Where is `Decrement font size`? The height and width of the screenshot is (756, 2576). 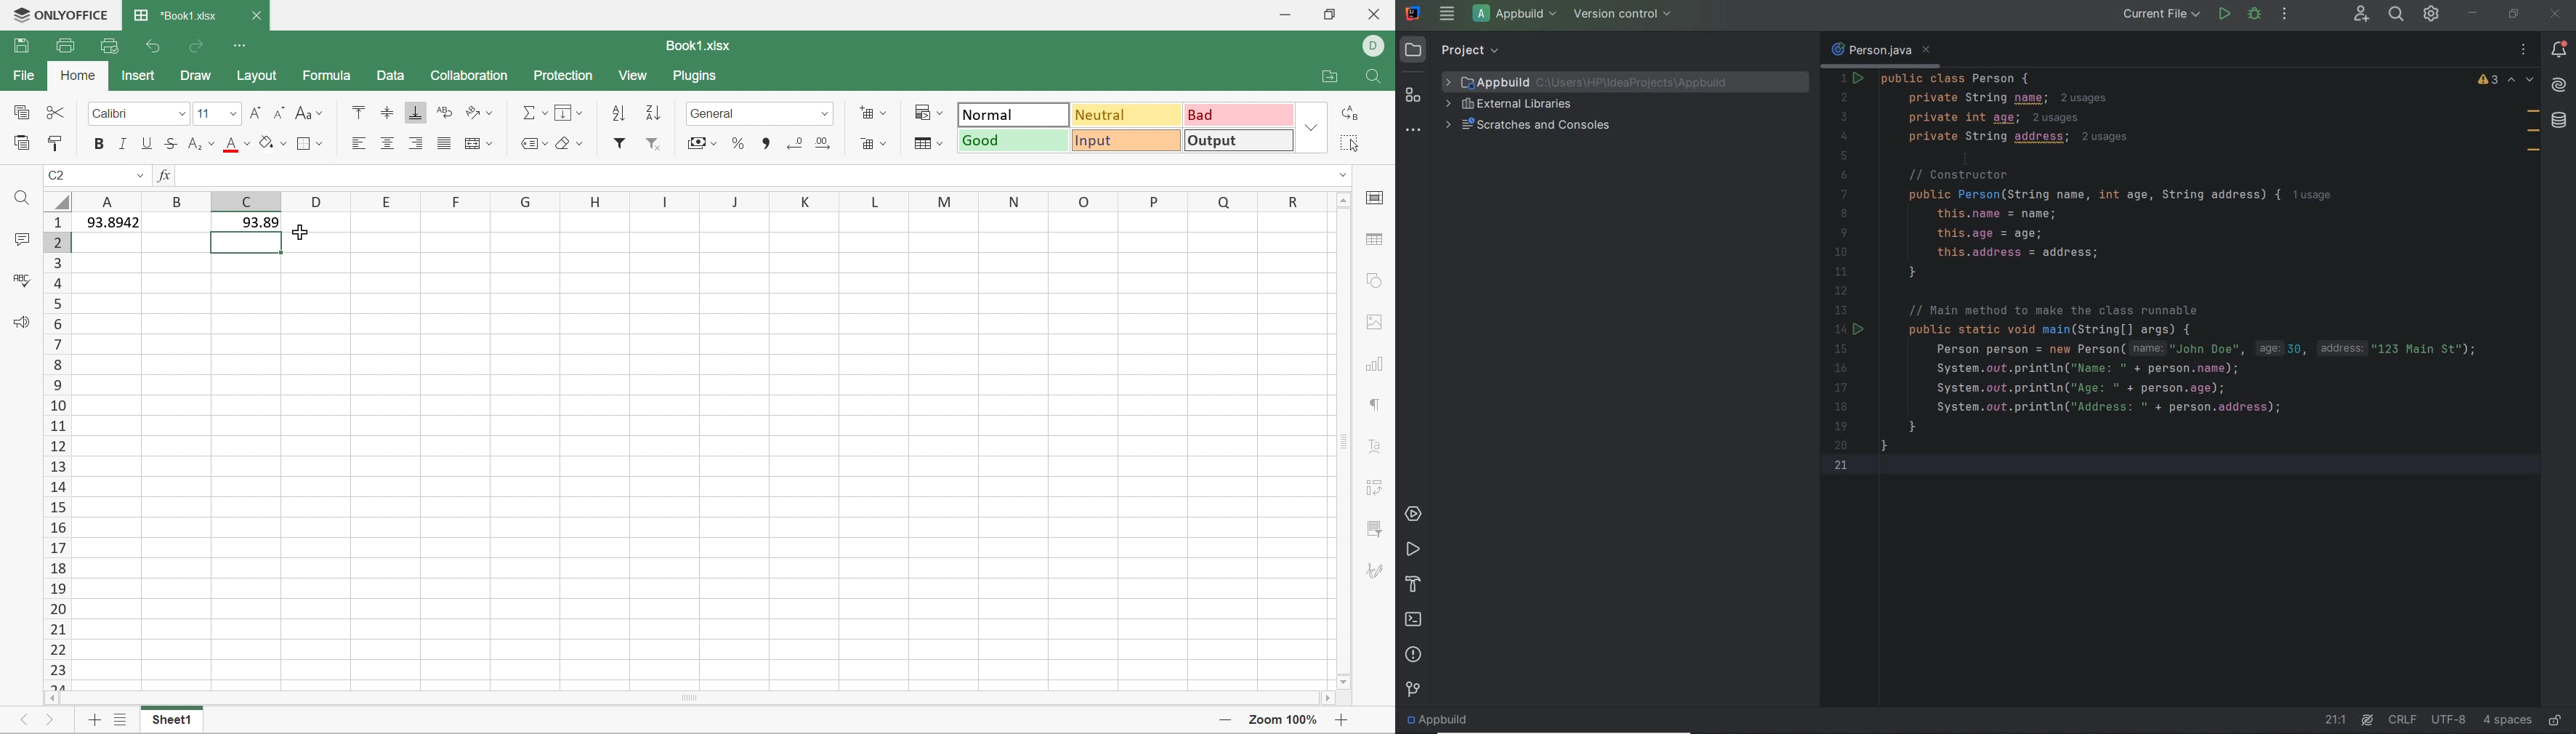 Decrement font size is located at coordinates (278, 111).